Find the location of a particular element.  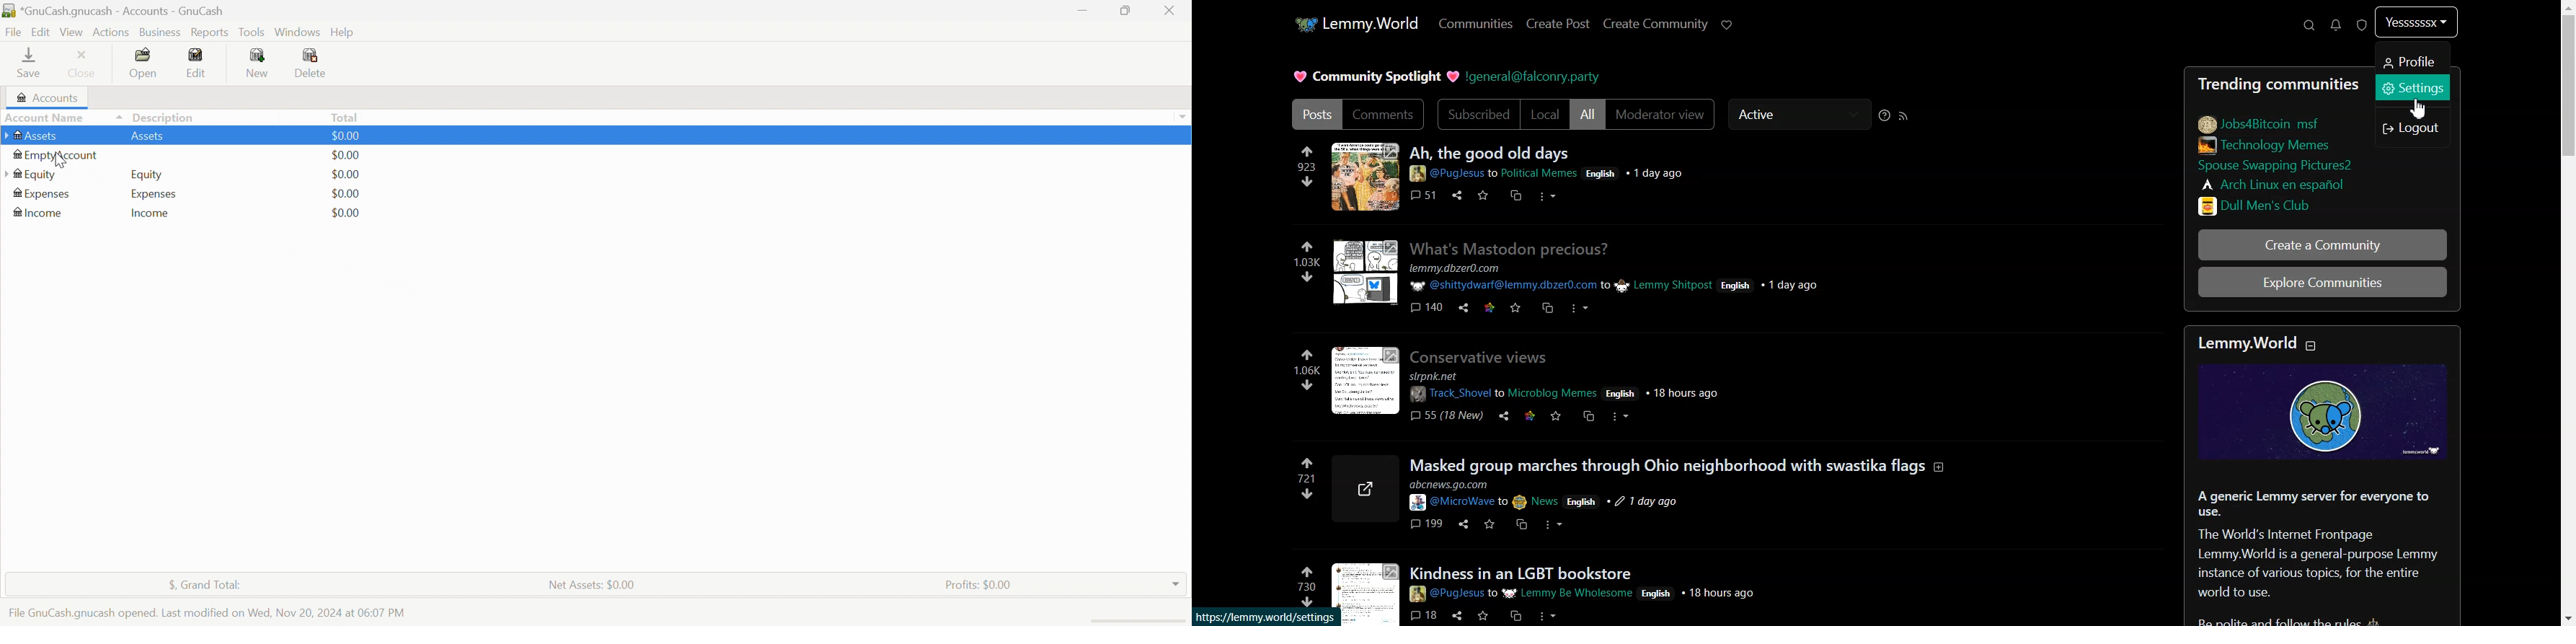

Posts is located at coordinates (1490, 151).